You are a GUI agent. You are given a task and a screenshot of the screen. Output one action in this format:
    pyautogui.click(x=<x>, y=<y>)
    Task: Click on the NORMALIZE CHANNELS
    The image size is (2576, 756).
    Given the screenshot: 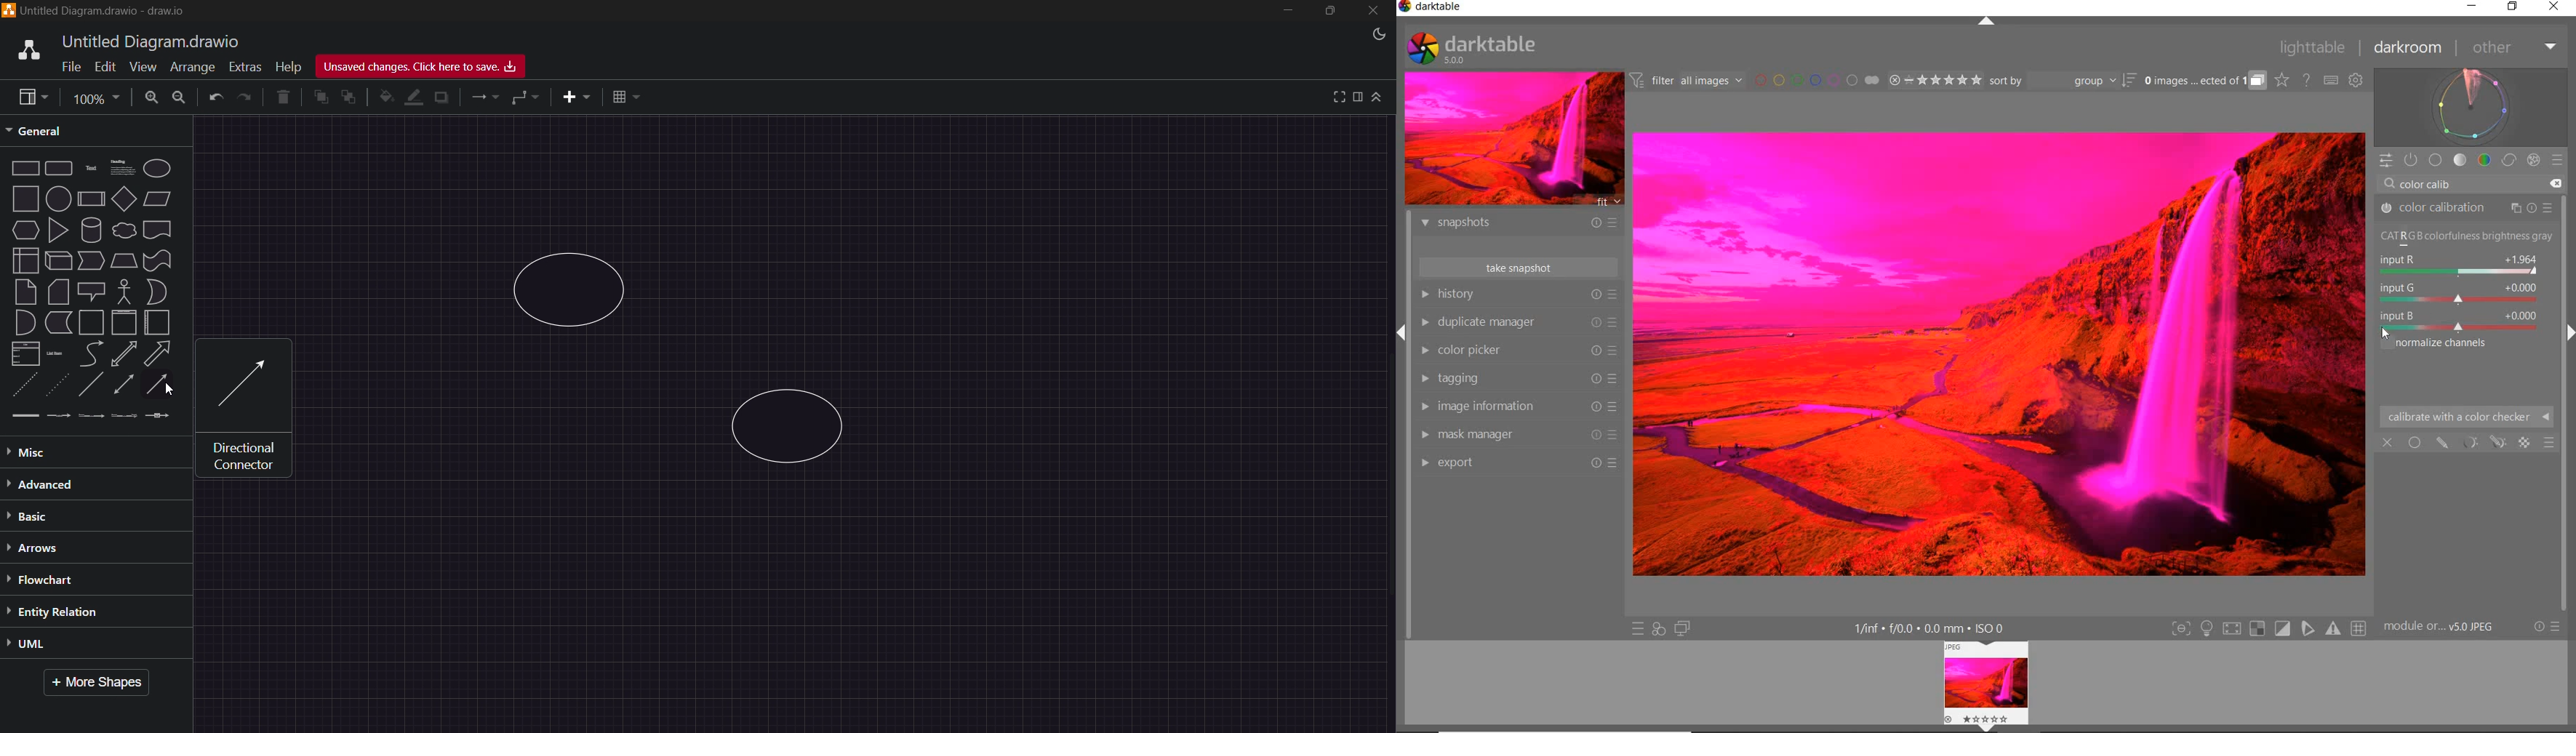 What is the action you would take?
    pyautogui.click(x=2465, y=238)
    